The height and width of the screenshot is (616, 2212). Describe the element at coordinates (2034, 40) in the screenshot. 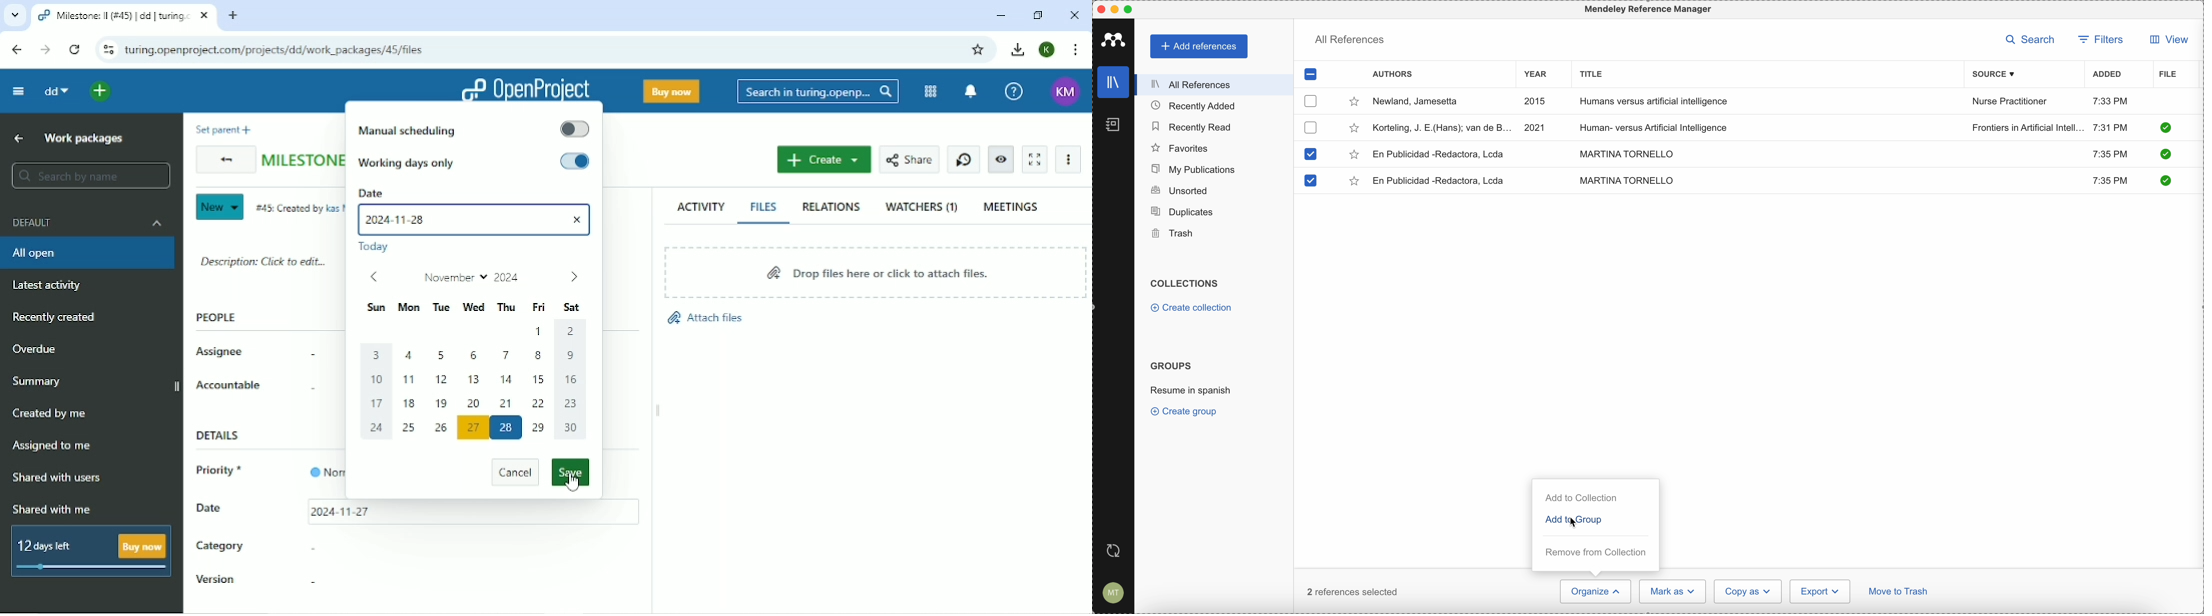

I see `search` at that location.